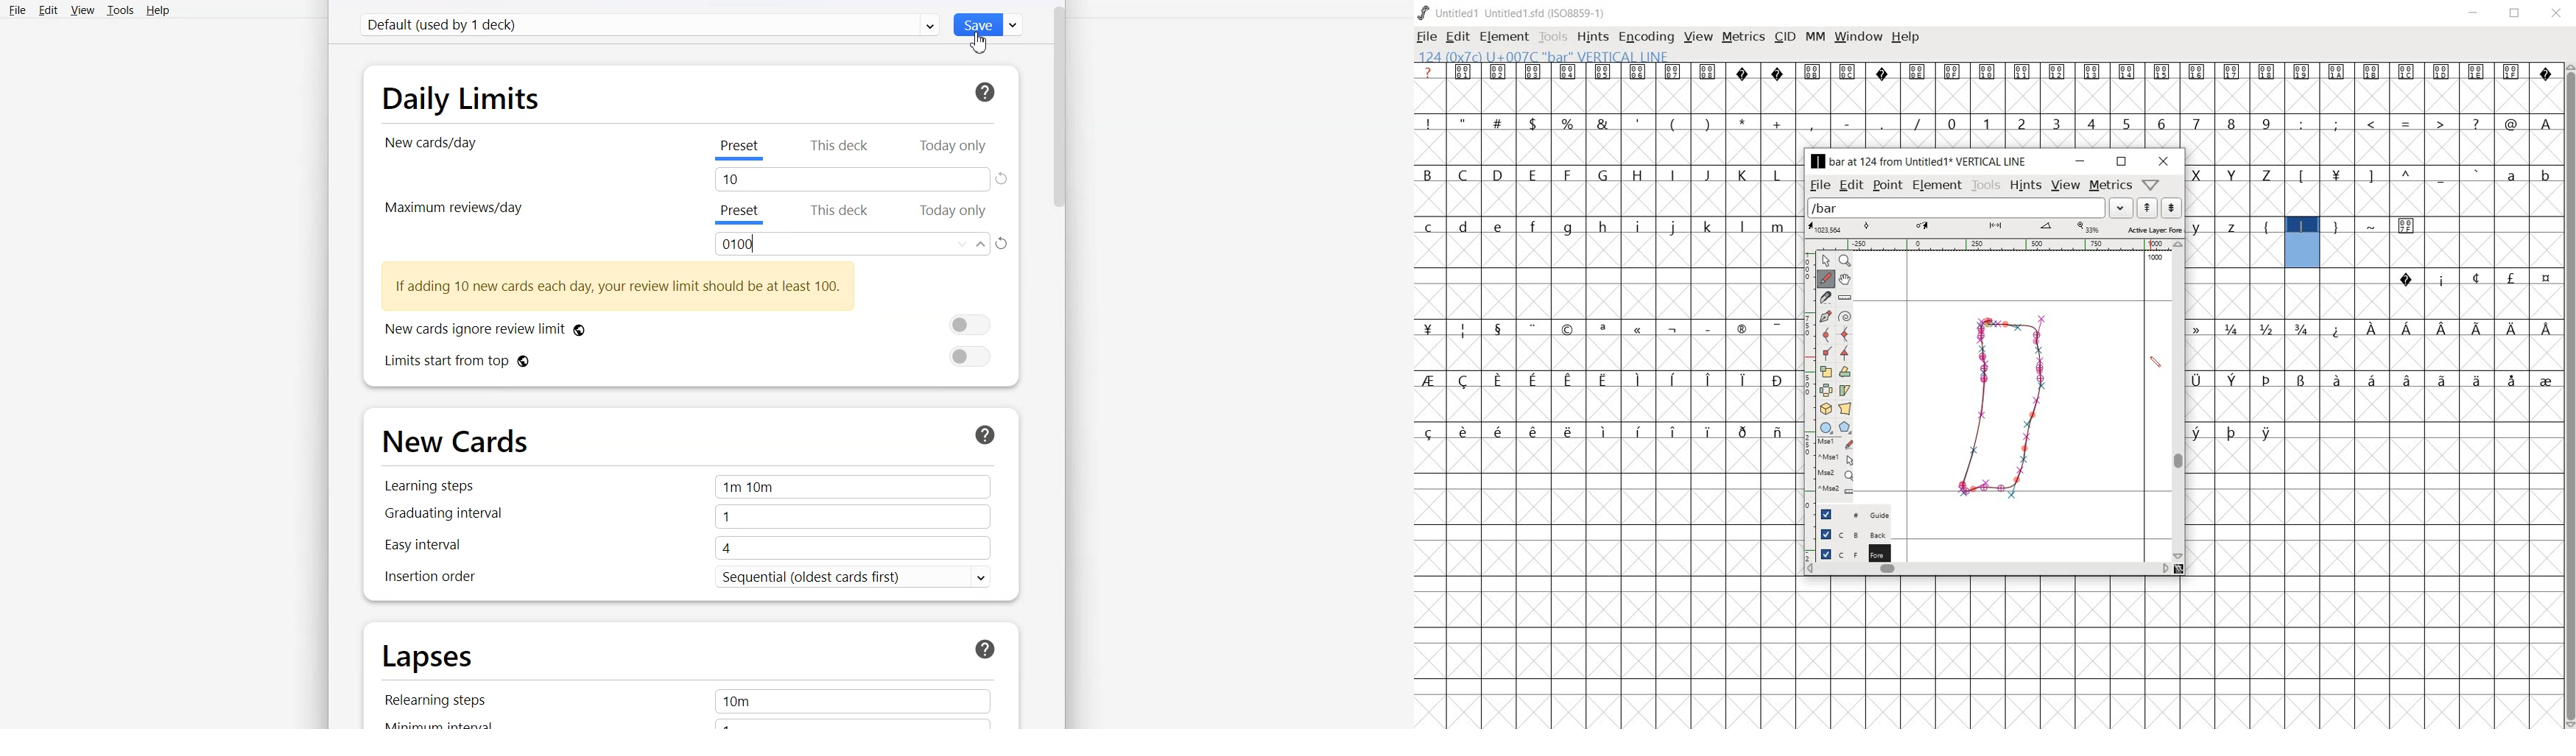  I want to click on mm, so click(1816, 36).